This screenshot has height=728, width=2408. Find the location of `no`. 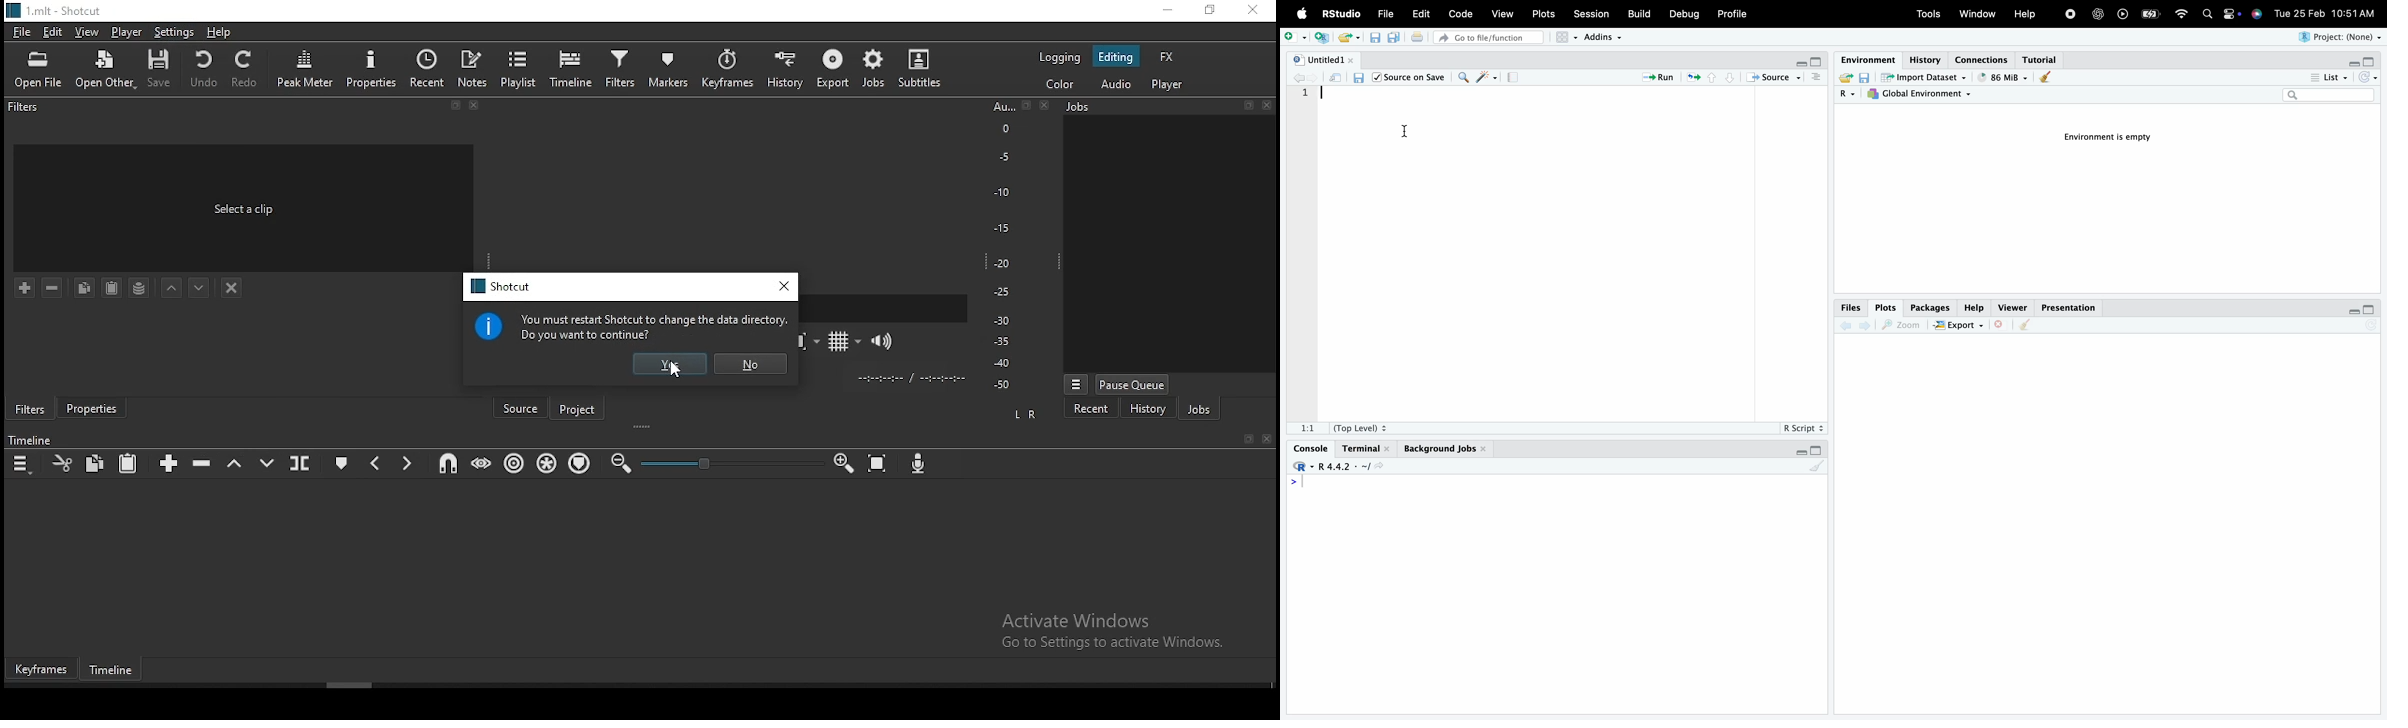

no is located at coordinates (748, 364).